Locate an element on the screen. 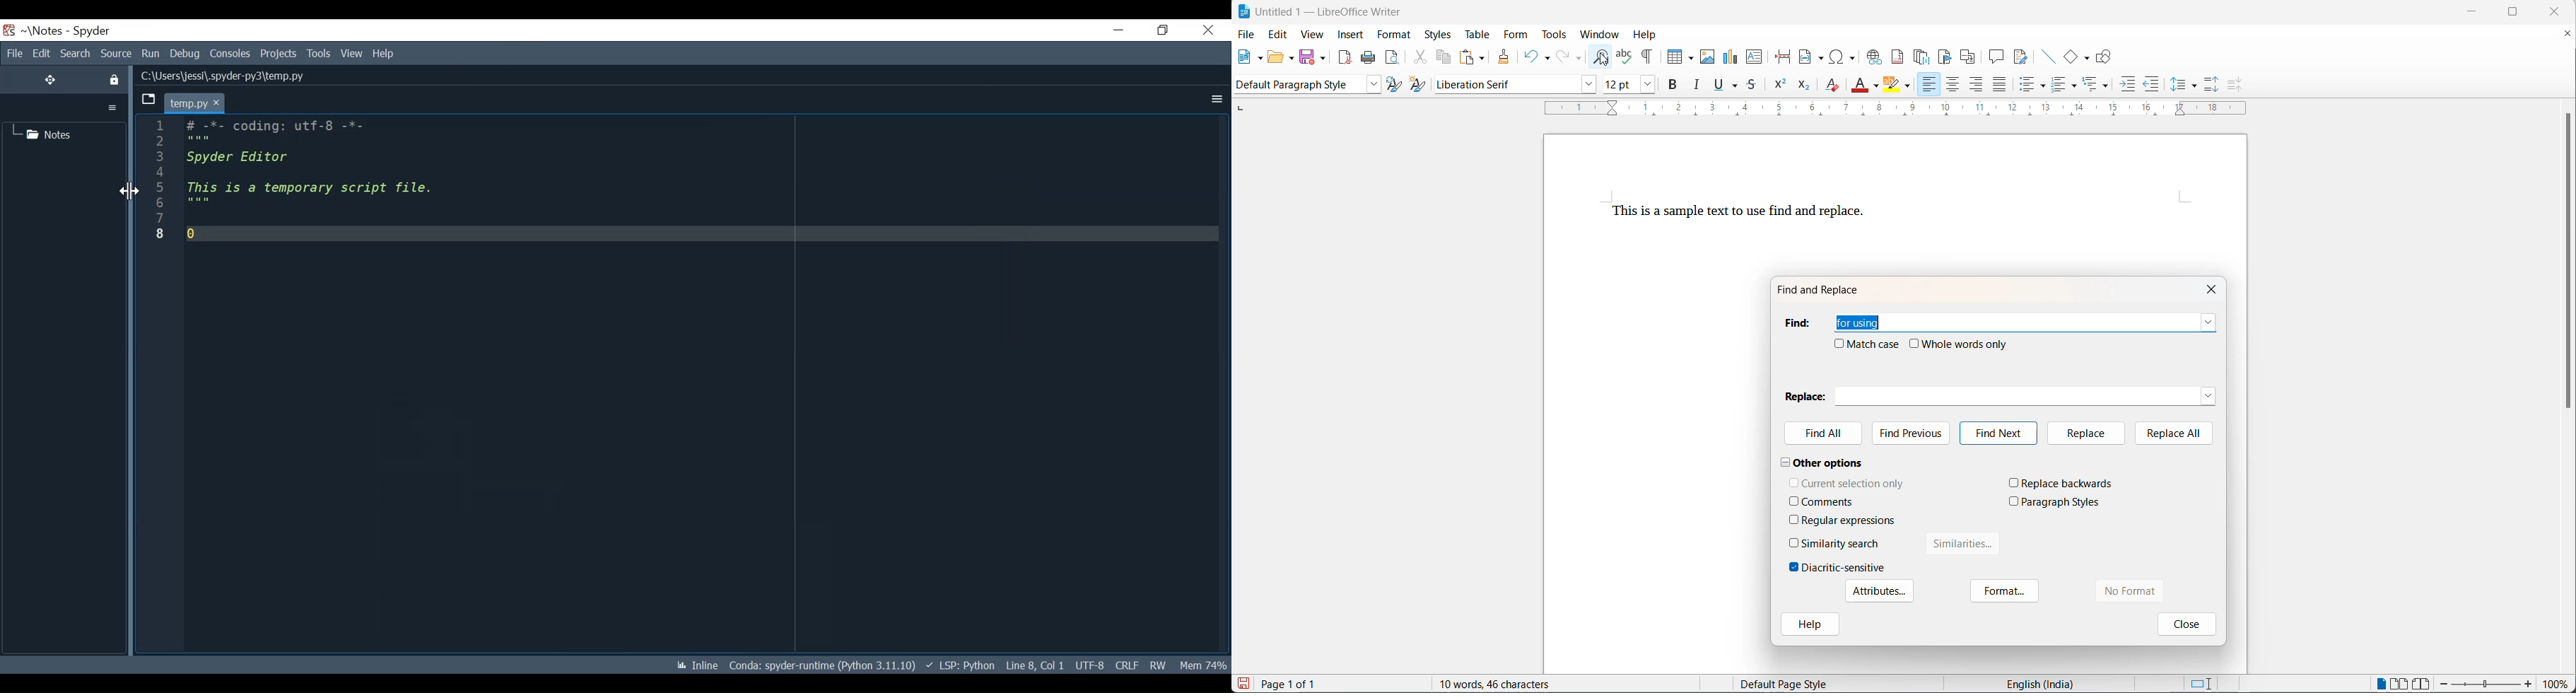  insert is located at coordinates (1351, 34).